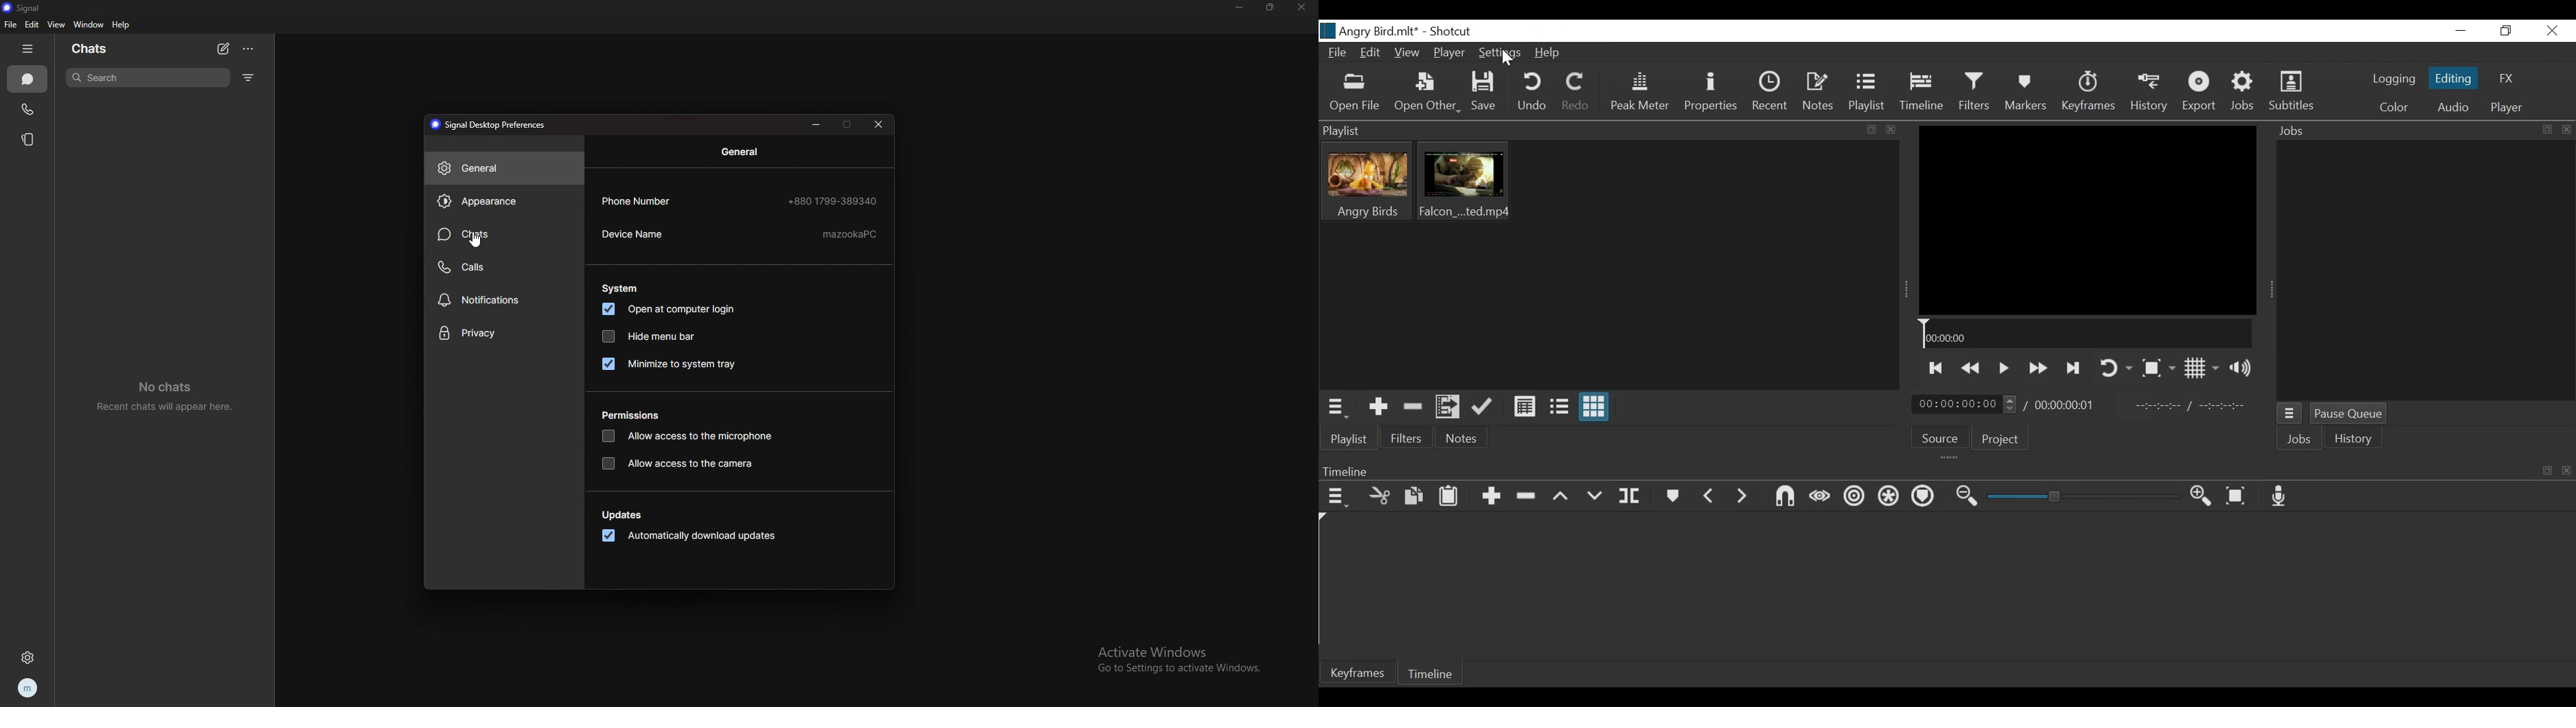 The height and width of the screenshot is (728, 2576). I want to click on Shotcut, so click(1453, 33).